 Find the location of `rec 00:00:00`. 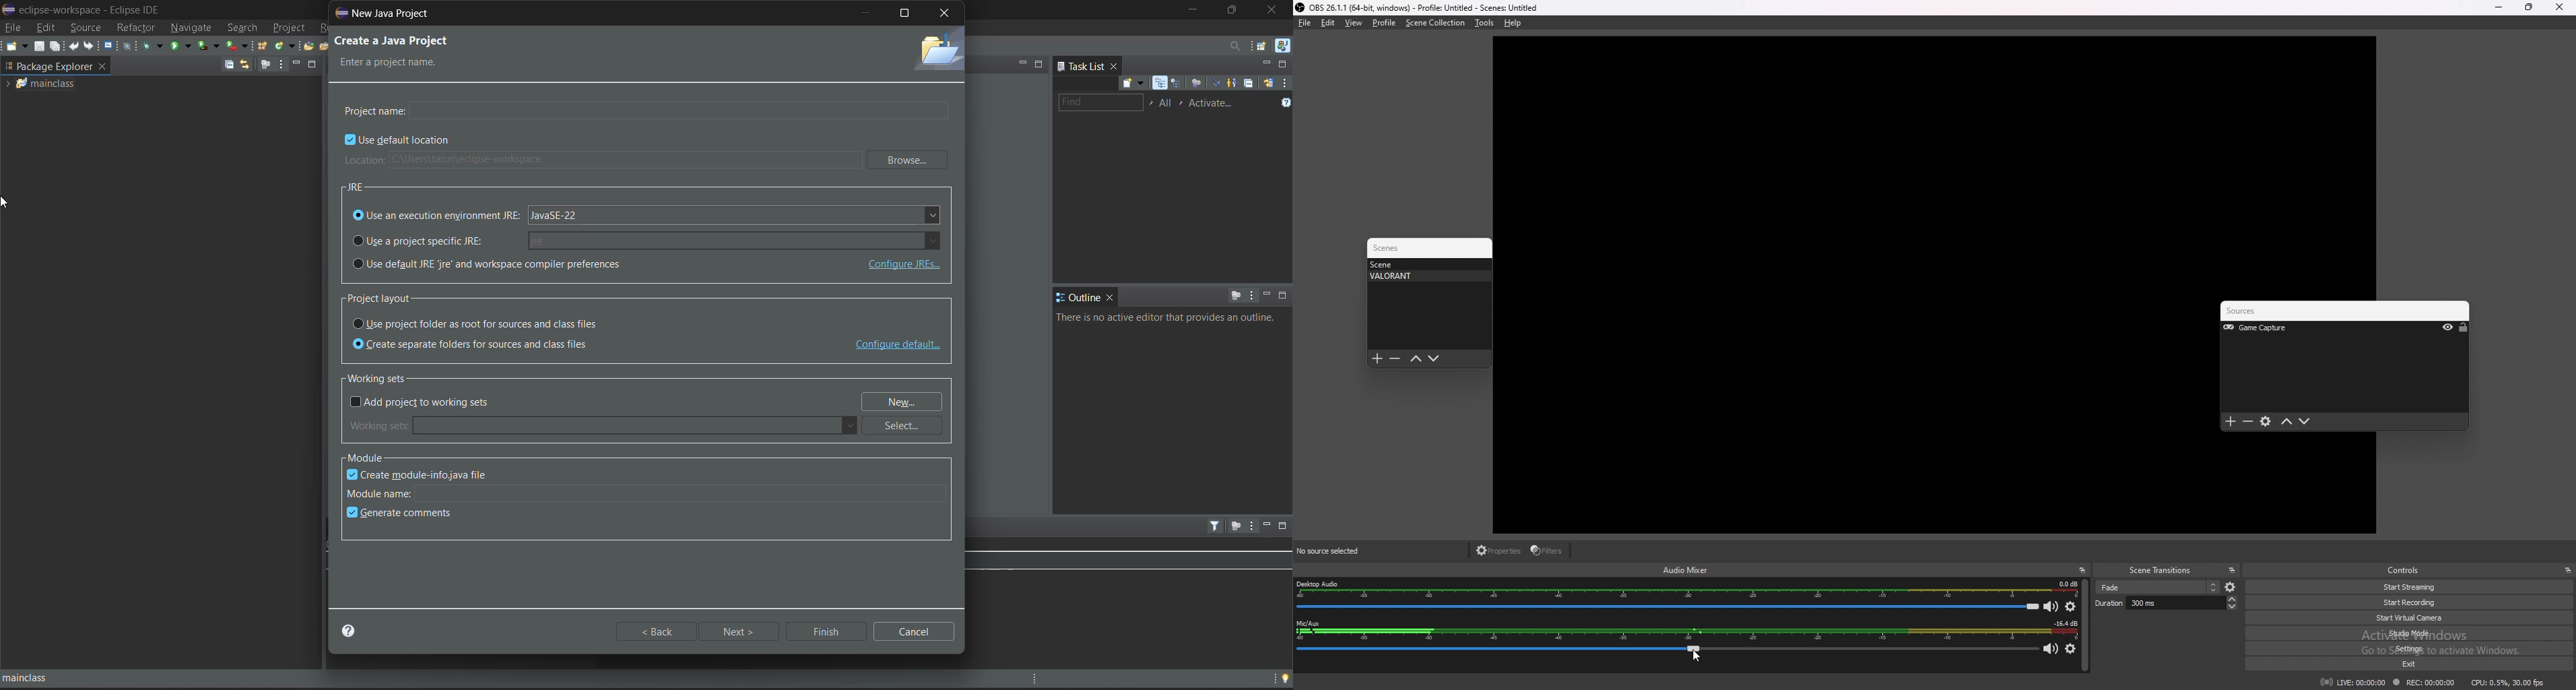

rec 00:00:00 is located at coordinates (2422, 683).